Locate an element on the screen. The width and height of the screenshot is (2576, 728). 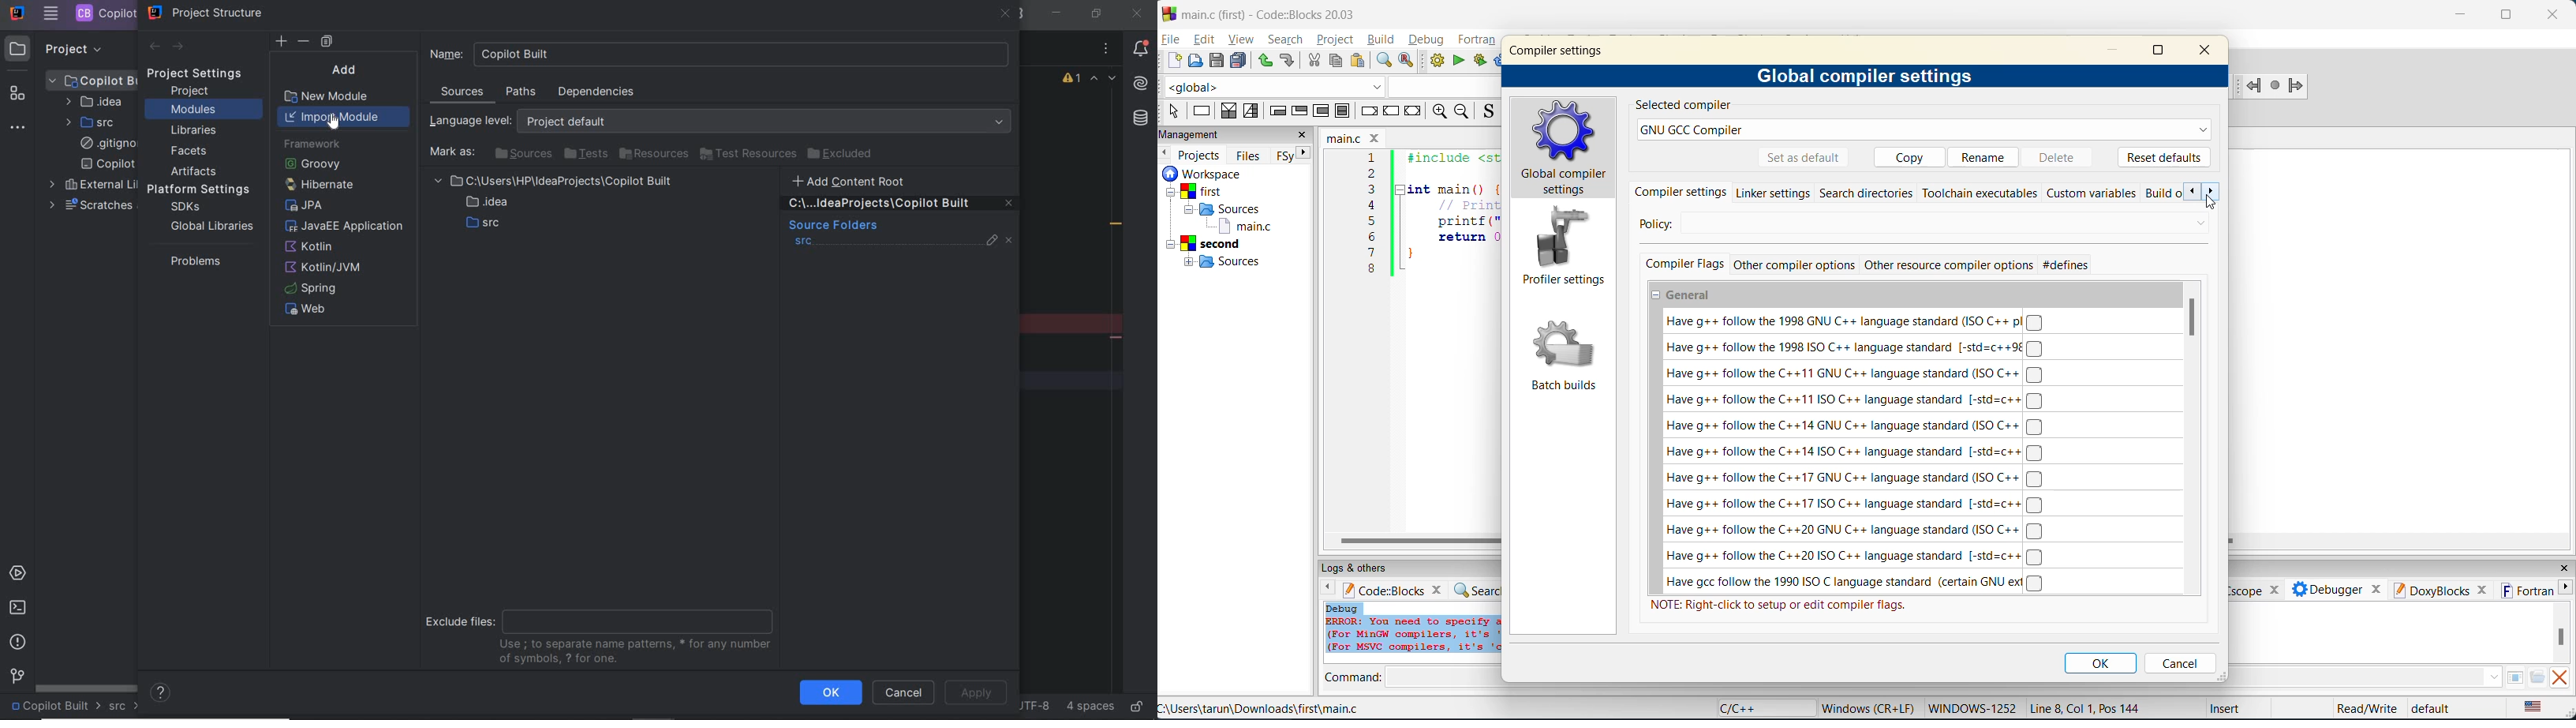
counting loop is located at coordinates (1322, 113).